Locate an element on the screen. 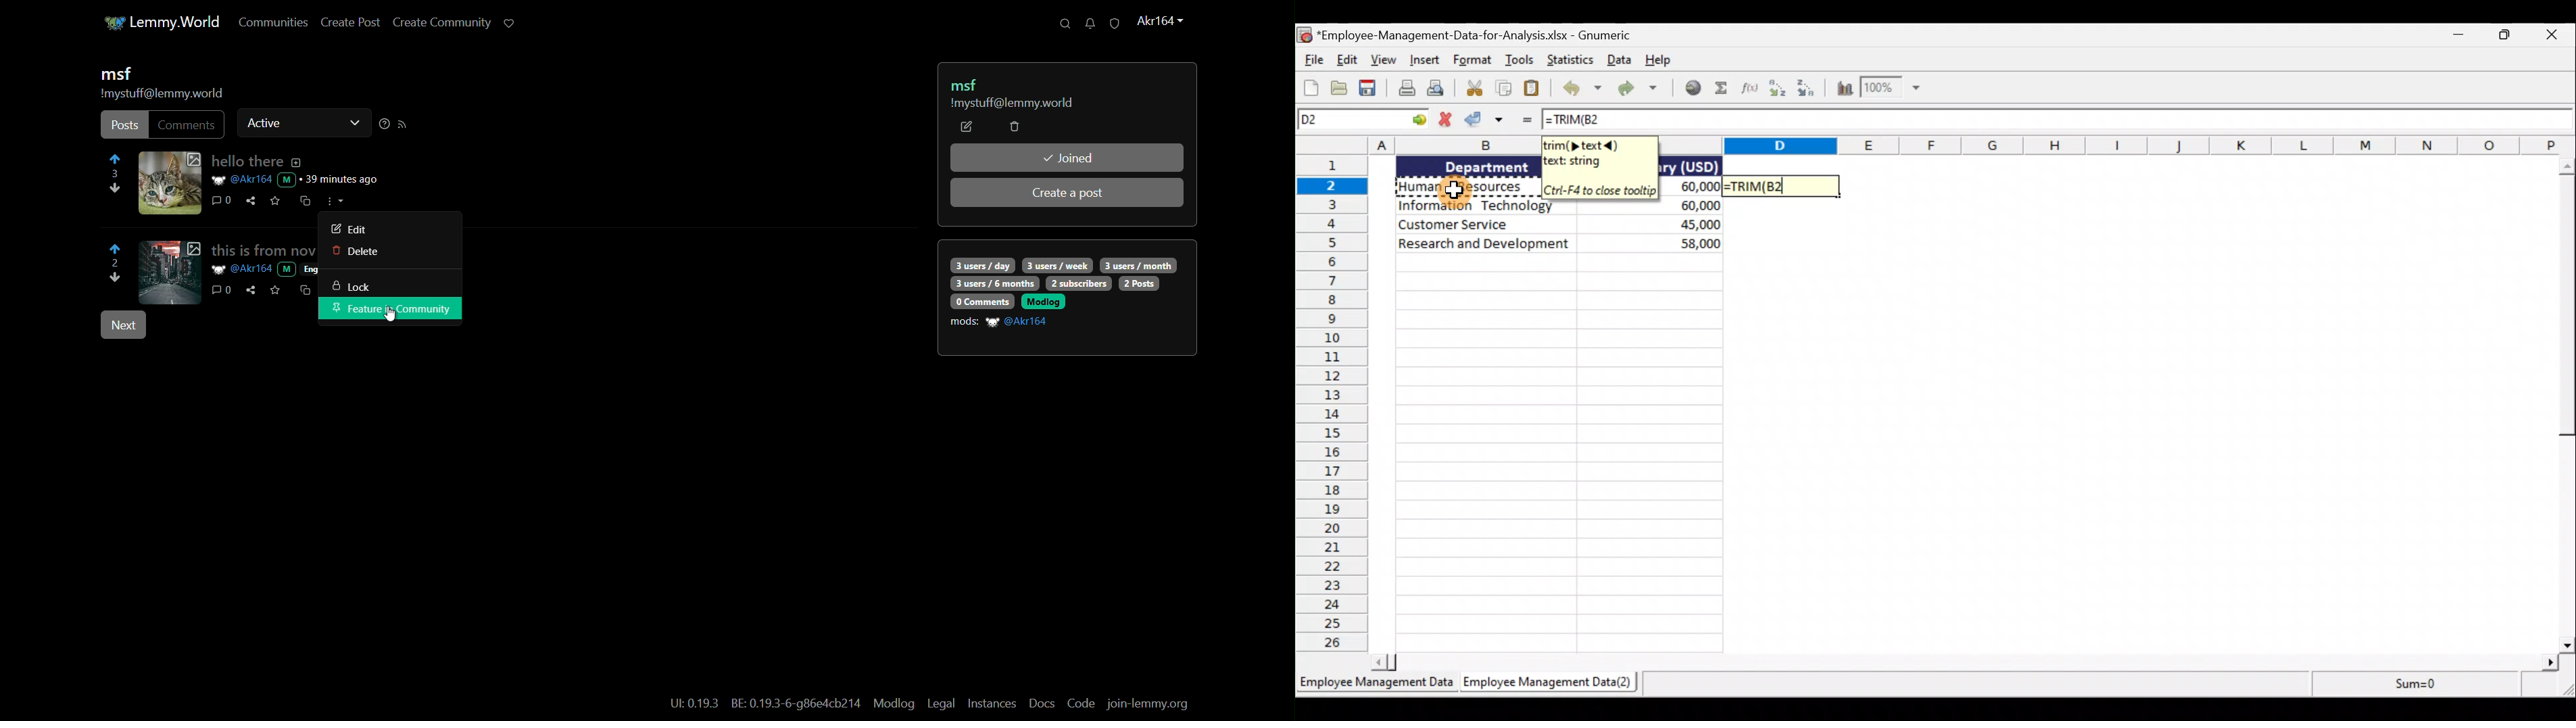  Undo the last action is located at coordinates (1581, 89).